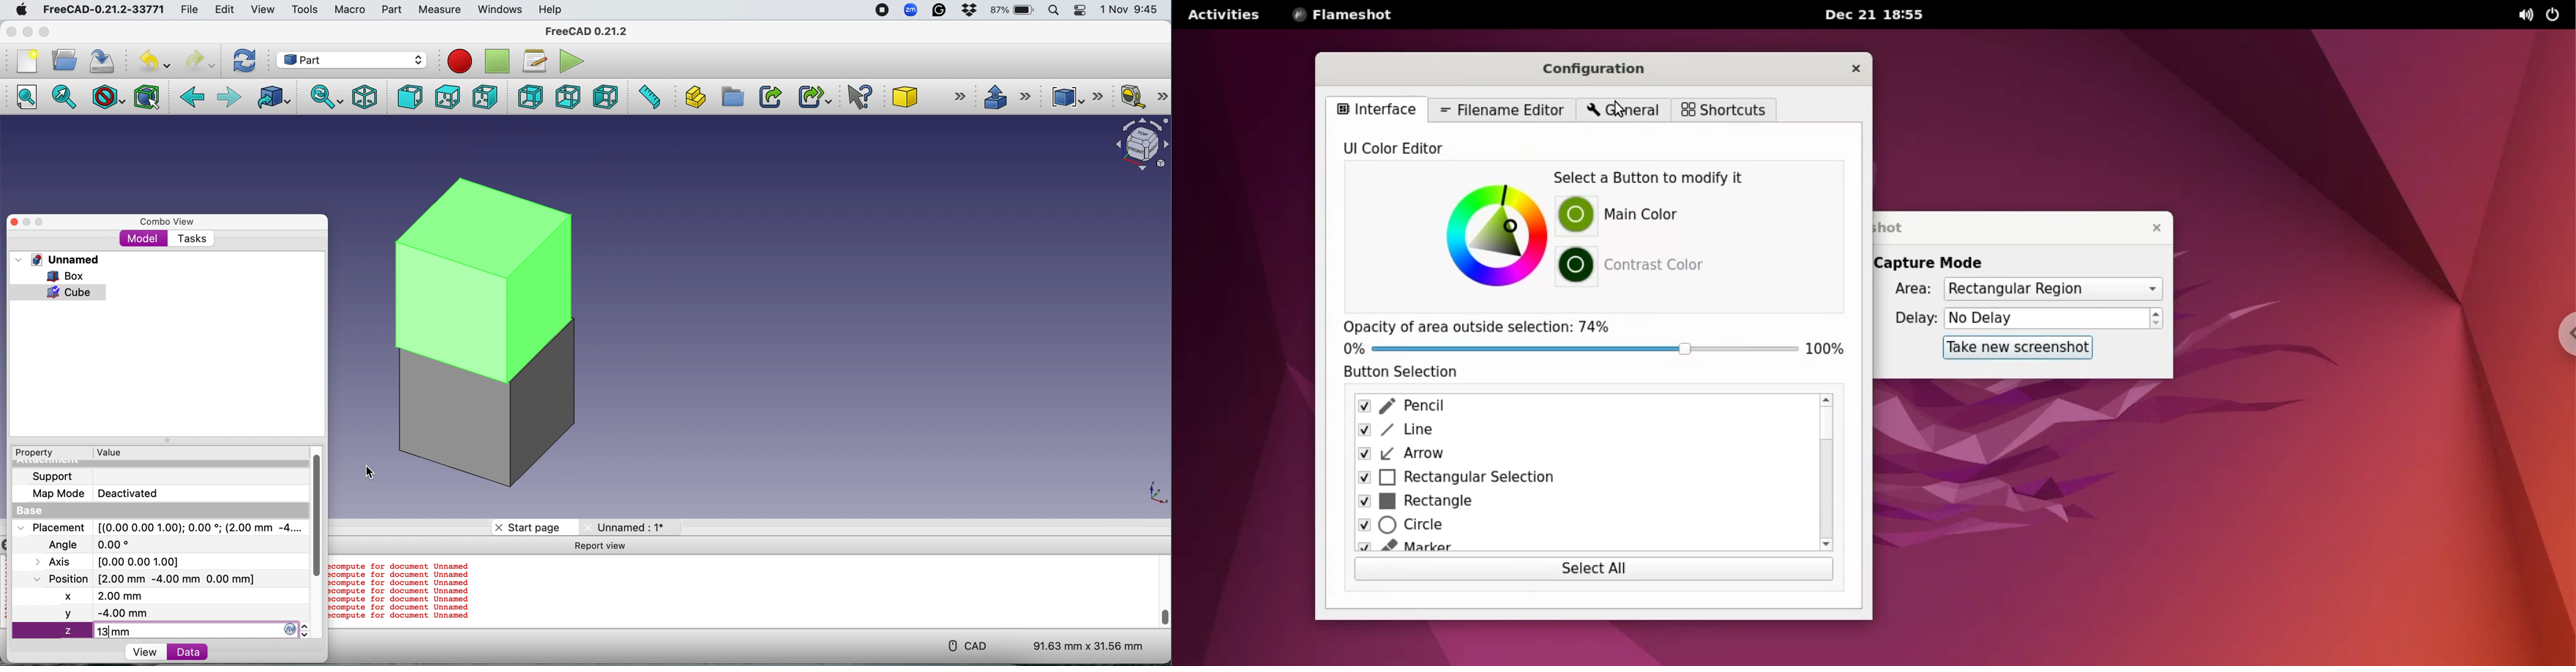 Image resolution: width=2576 pixels, height=672 pixels. Describe the element at coordinates (1007, 96) in the screenshot. I see `Extrude` at that location.